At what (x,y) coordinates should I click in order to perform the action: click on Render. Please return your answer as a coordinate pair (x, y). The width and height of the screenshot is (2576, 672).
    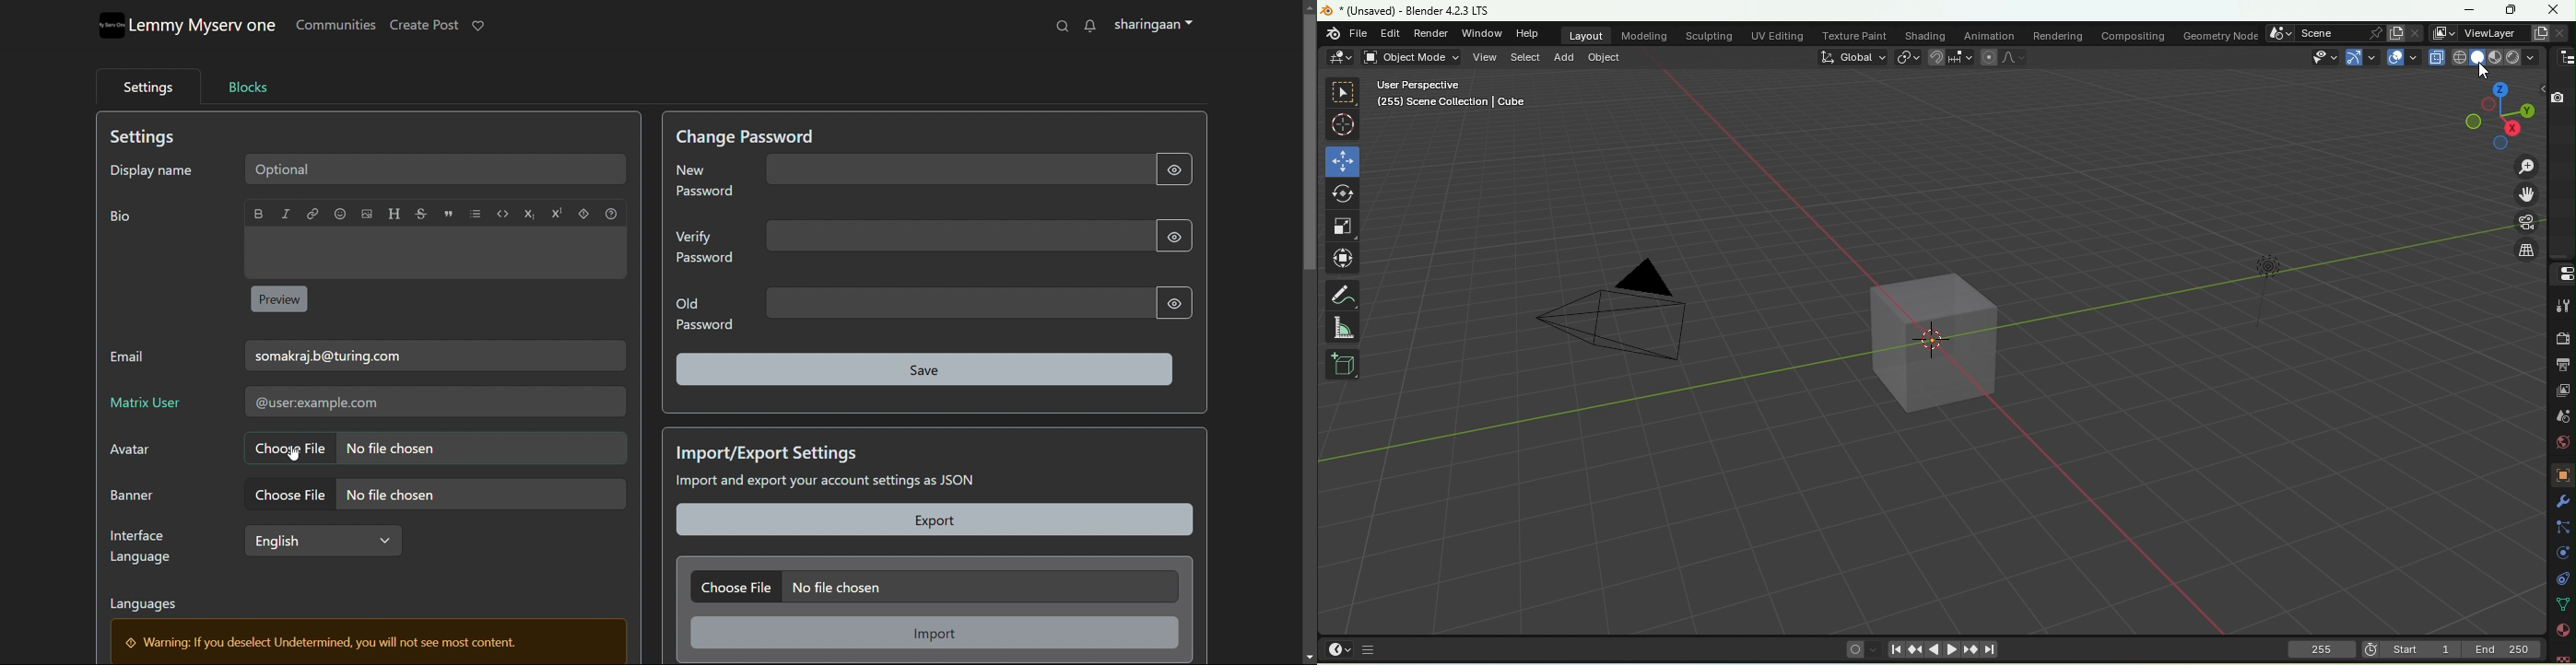
    Looking at the image, I should click on (2562, 337).